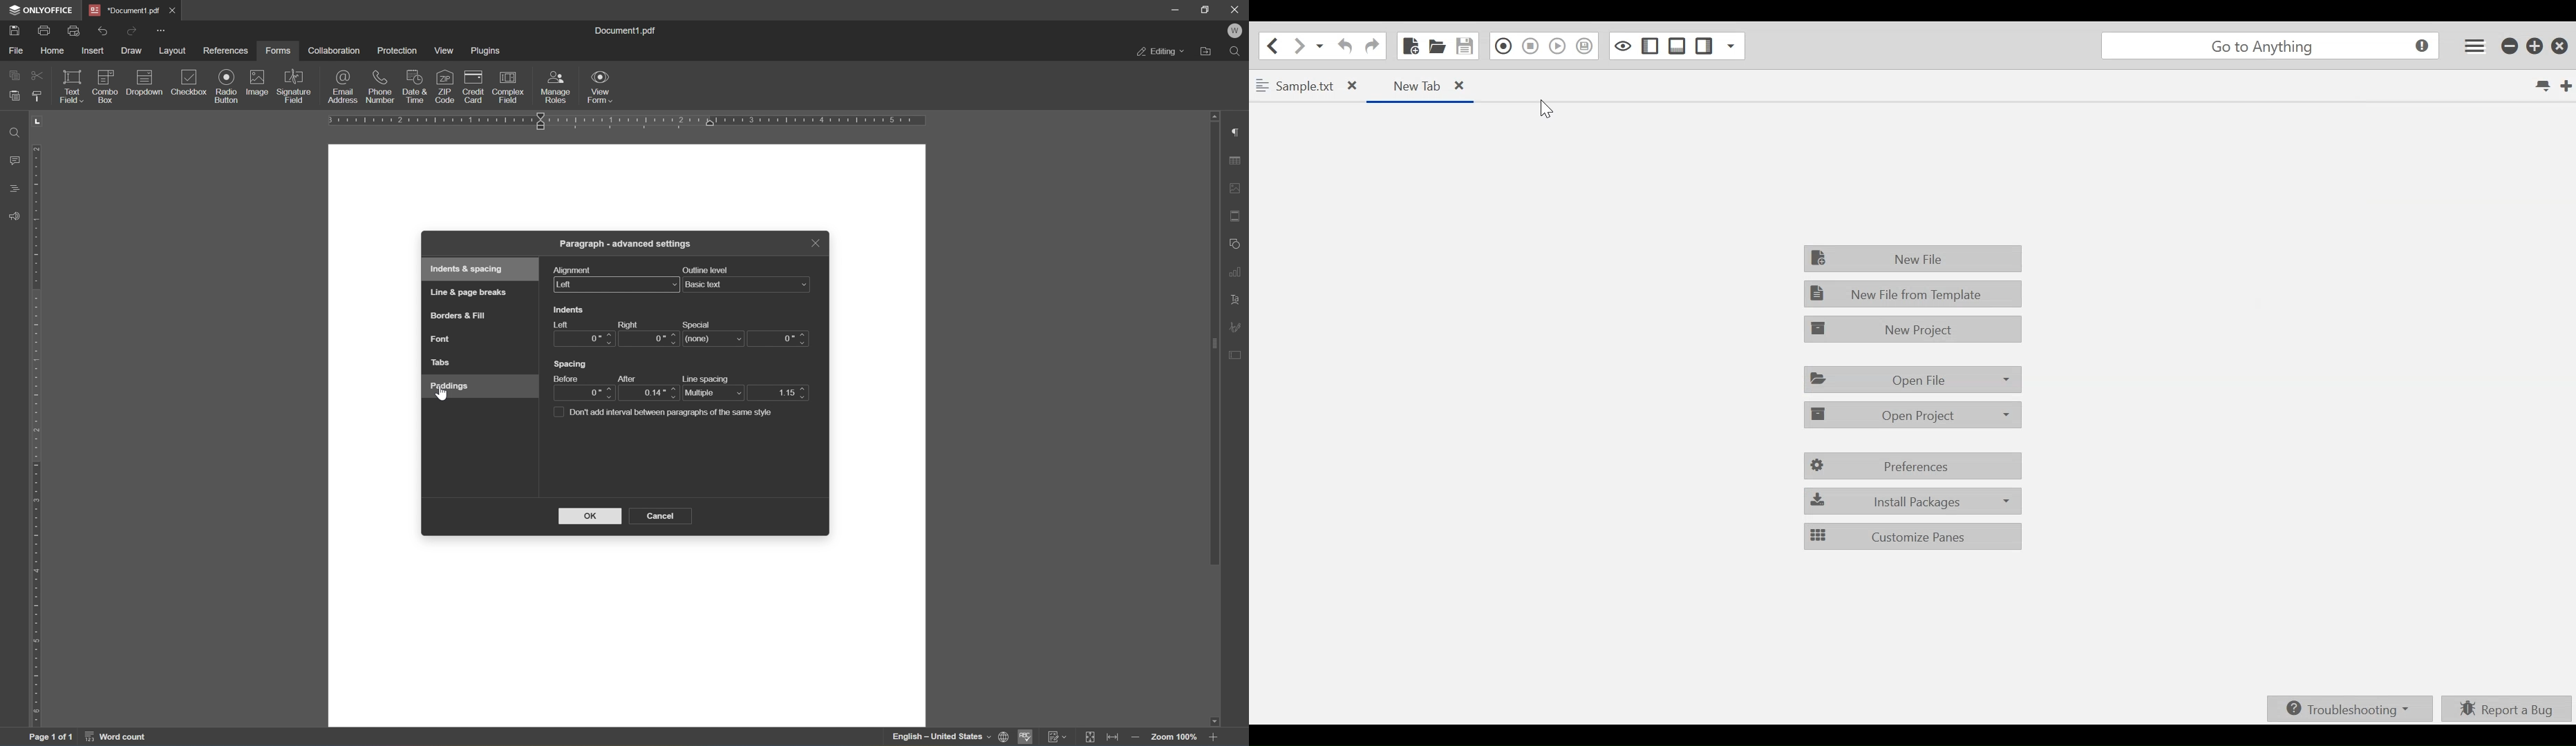 The height and width of the screenshot is (756, 2576). What do you see at coordinates (565, 377) in the screenshot?
I see `before` at bounding box center [565, 377].